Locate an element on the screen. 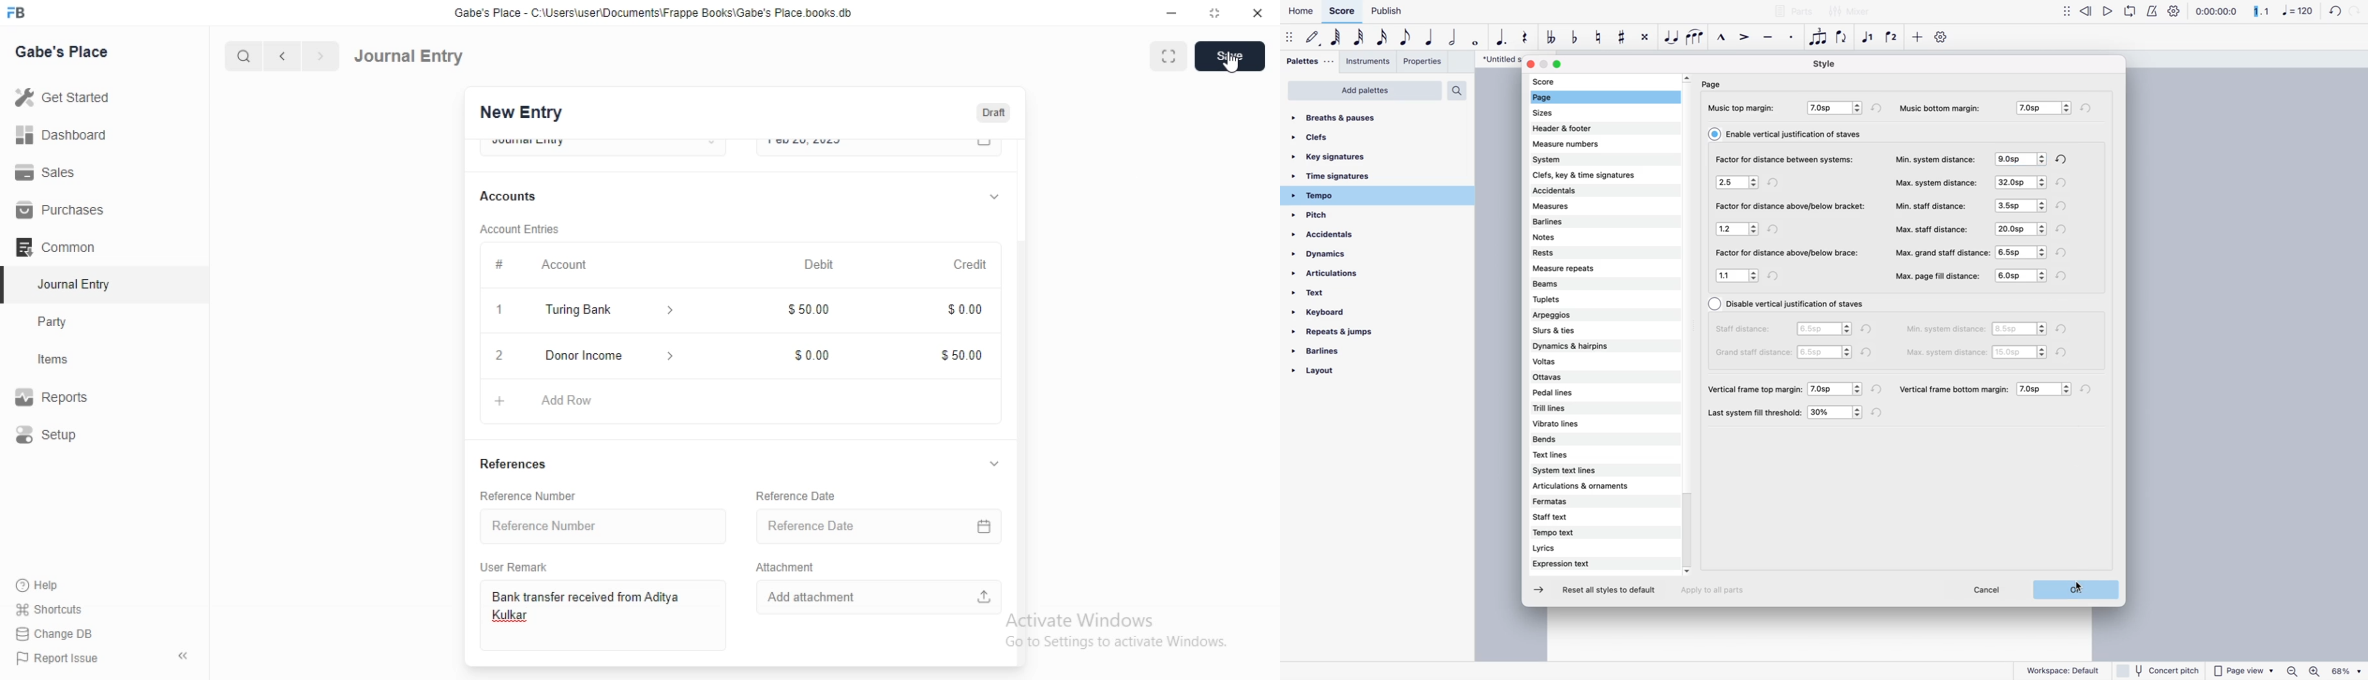 The image size is (2380, 700). Reference Number is located at coordinates (597, 525).